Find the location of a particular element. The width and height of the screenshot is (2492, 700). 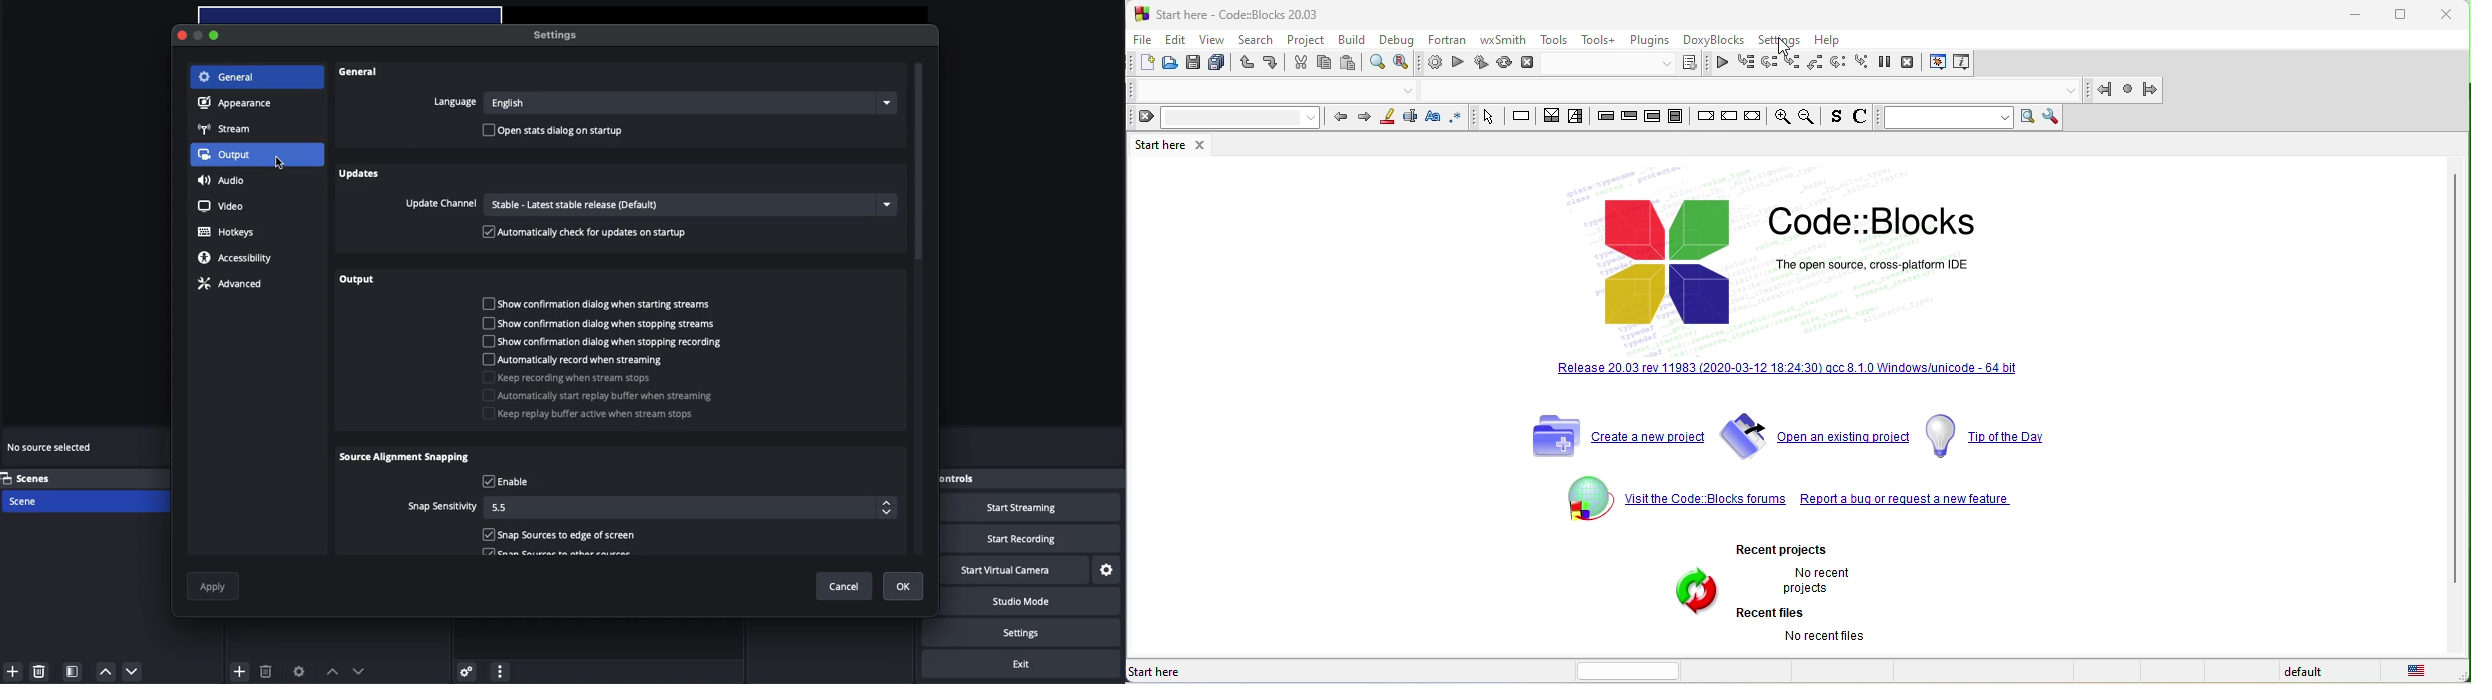

Maximize is located at coordinates (221, 38).